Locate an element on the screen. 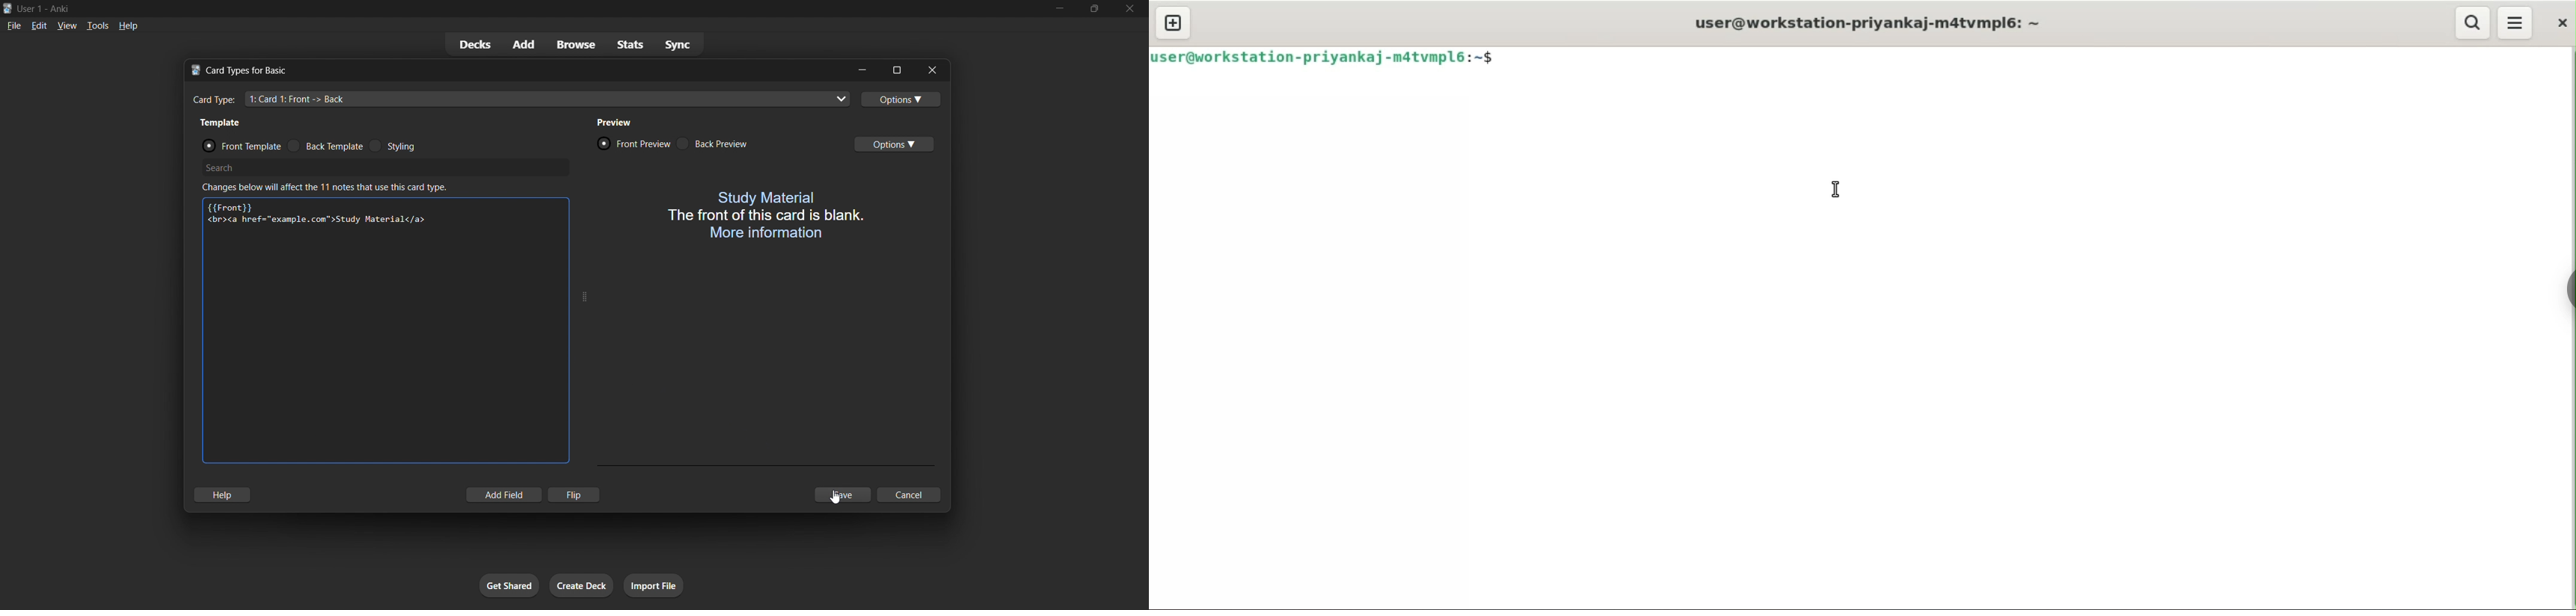 The image size is (2576, 616). template is located at coordinates (224, 121).